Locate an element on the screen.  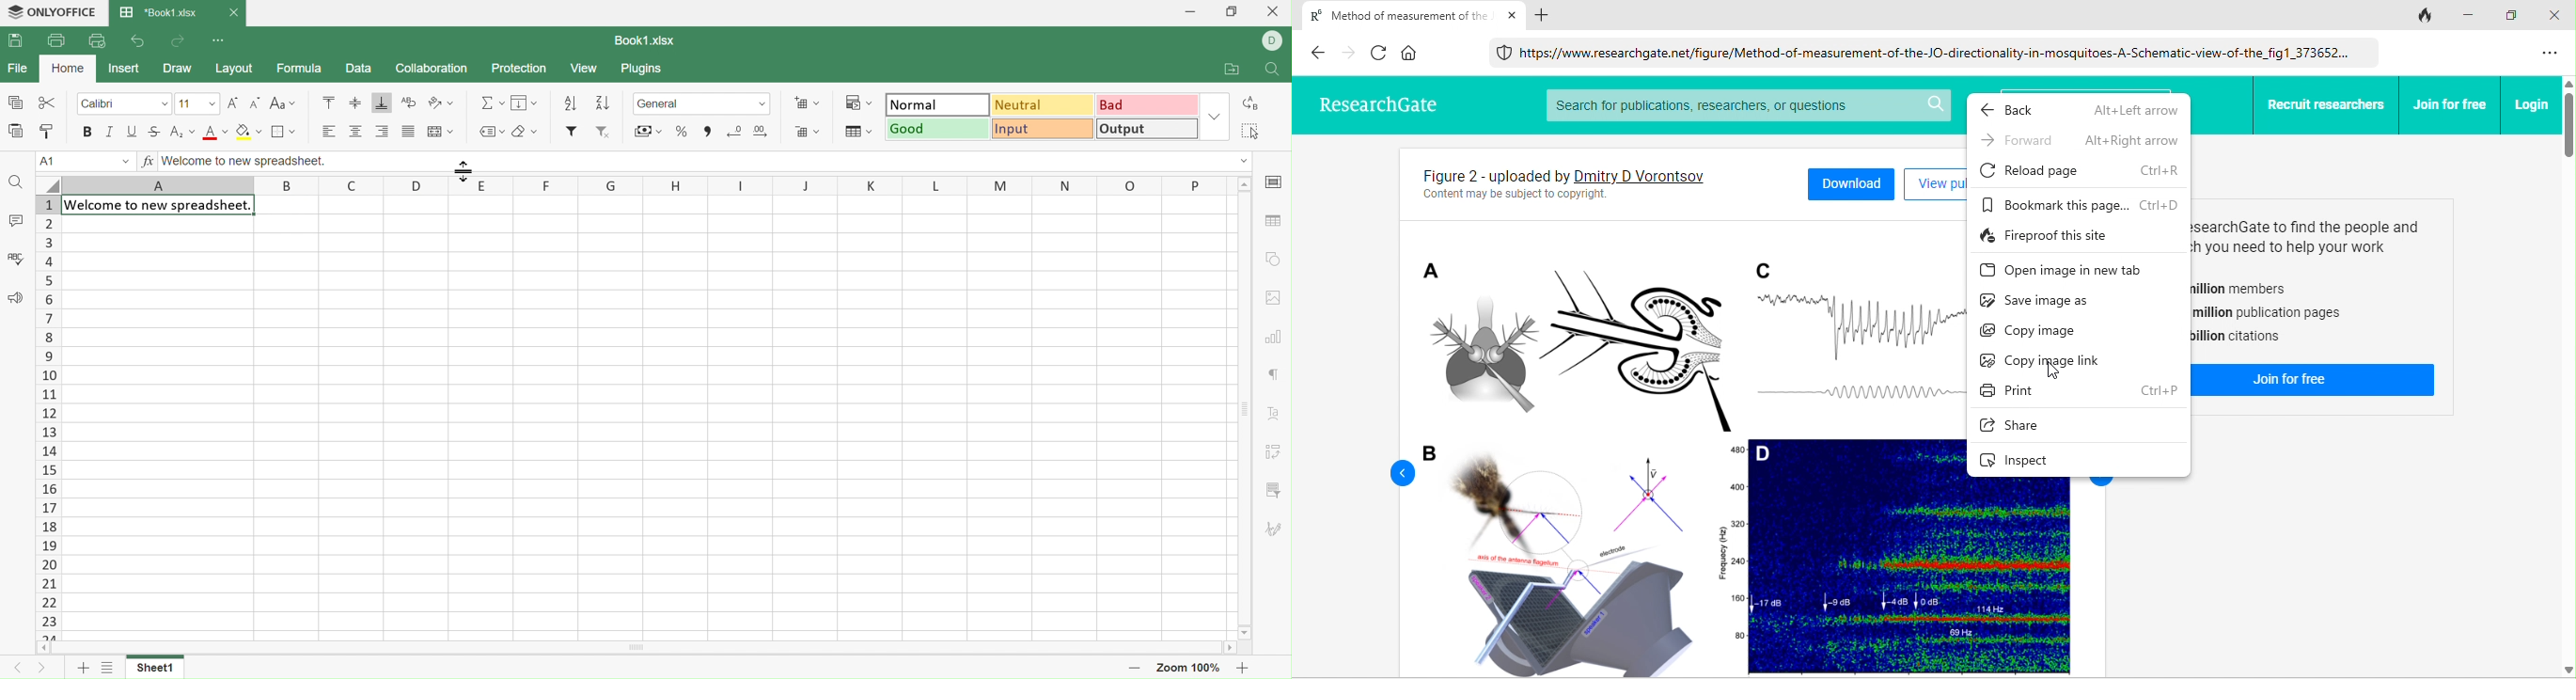
Drop Down is located at coordinates (166, 103).